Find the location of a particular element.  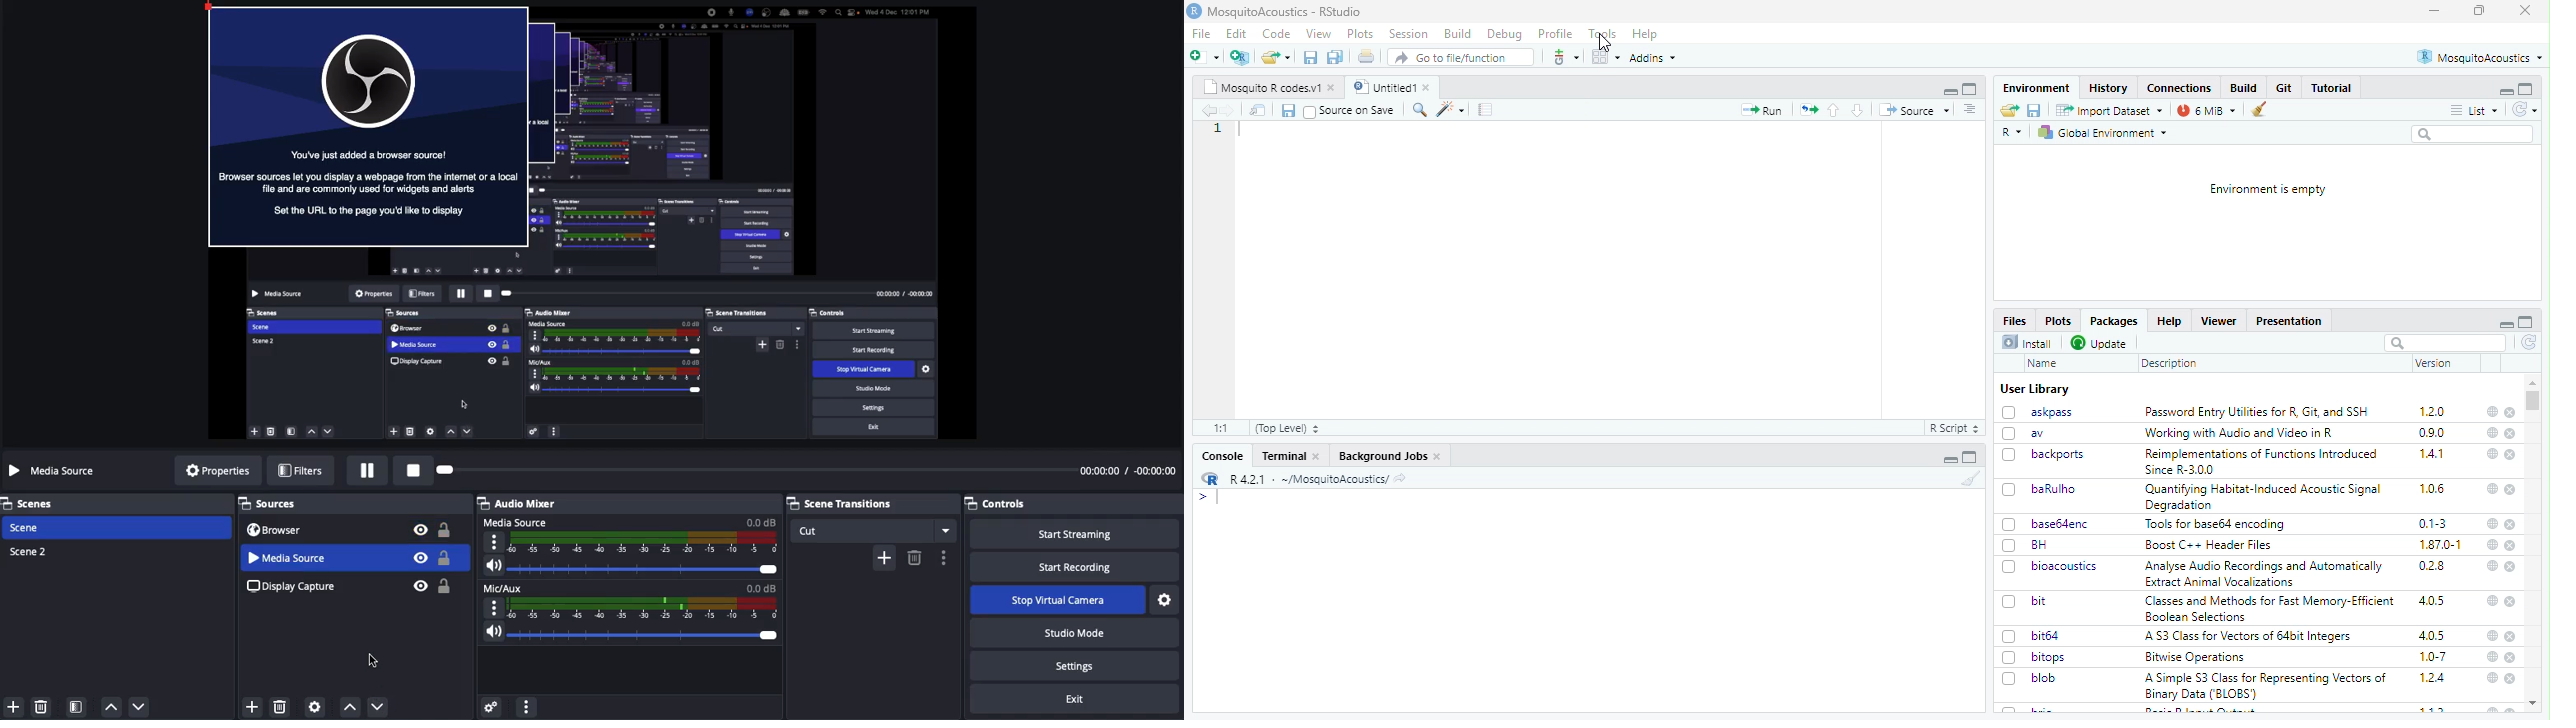

Settings is located at coordinates (1167, 597).